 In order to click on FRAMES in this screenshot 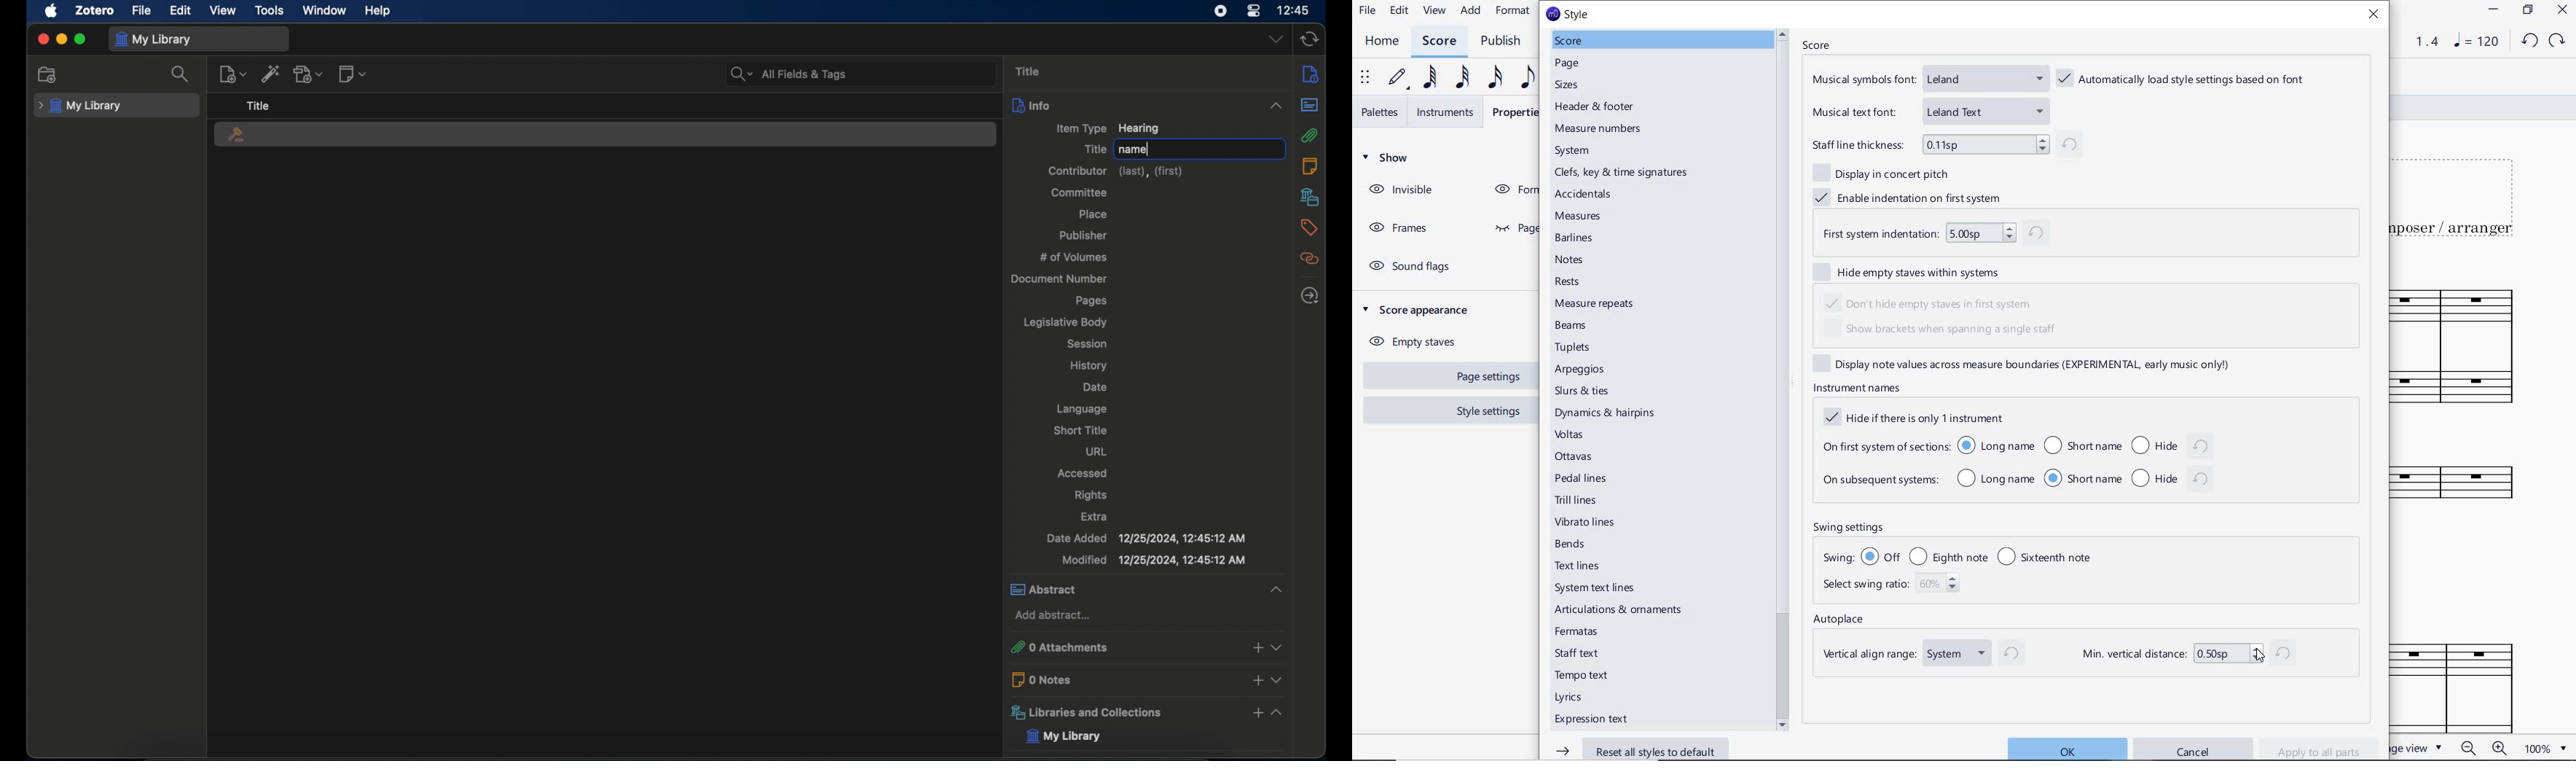, I will do `click(1397, 226)`.